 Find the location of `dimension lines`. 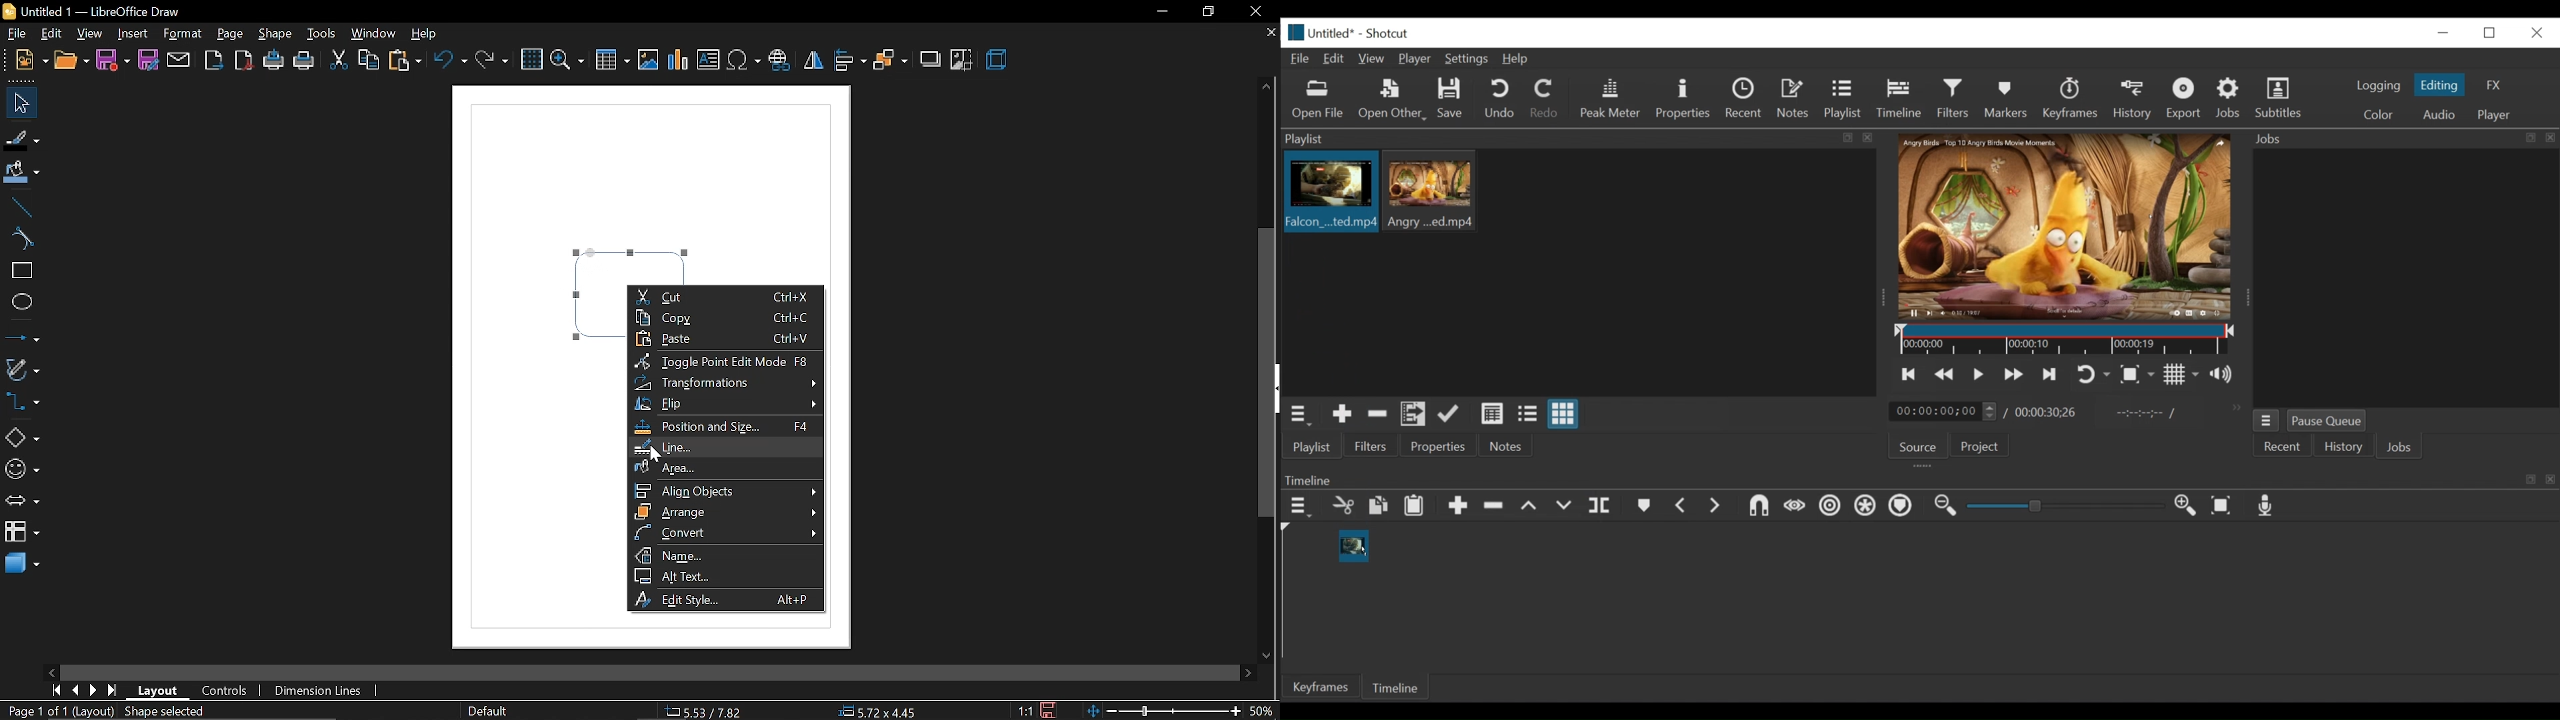

dimension lines is located at coordinates (319, 692).